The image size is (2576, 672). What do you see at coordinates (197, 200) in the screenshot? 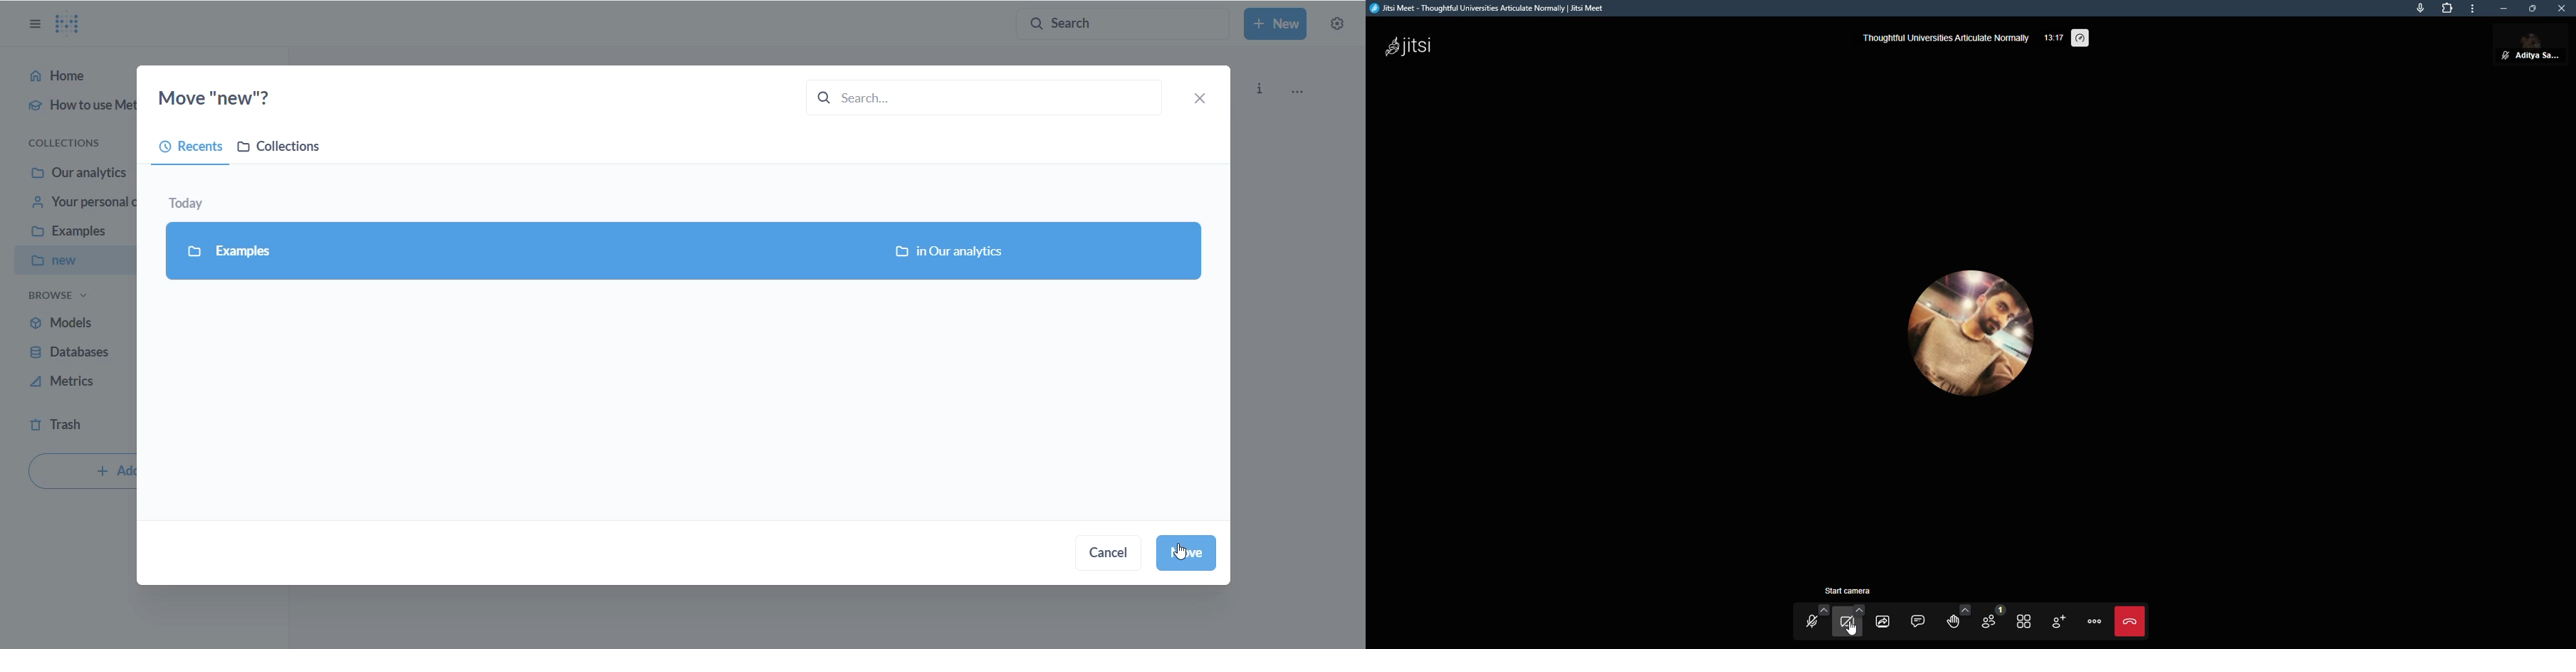
I see `TODAY` at bounding box center [197, 200].